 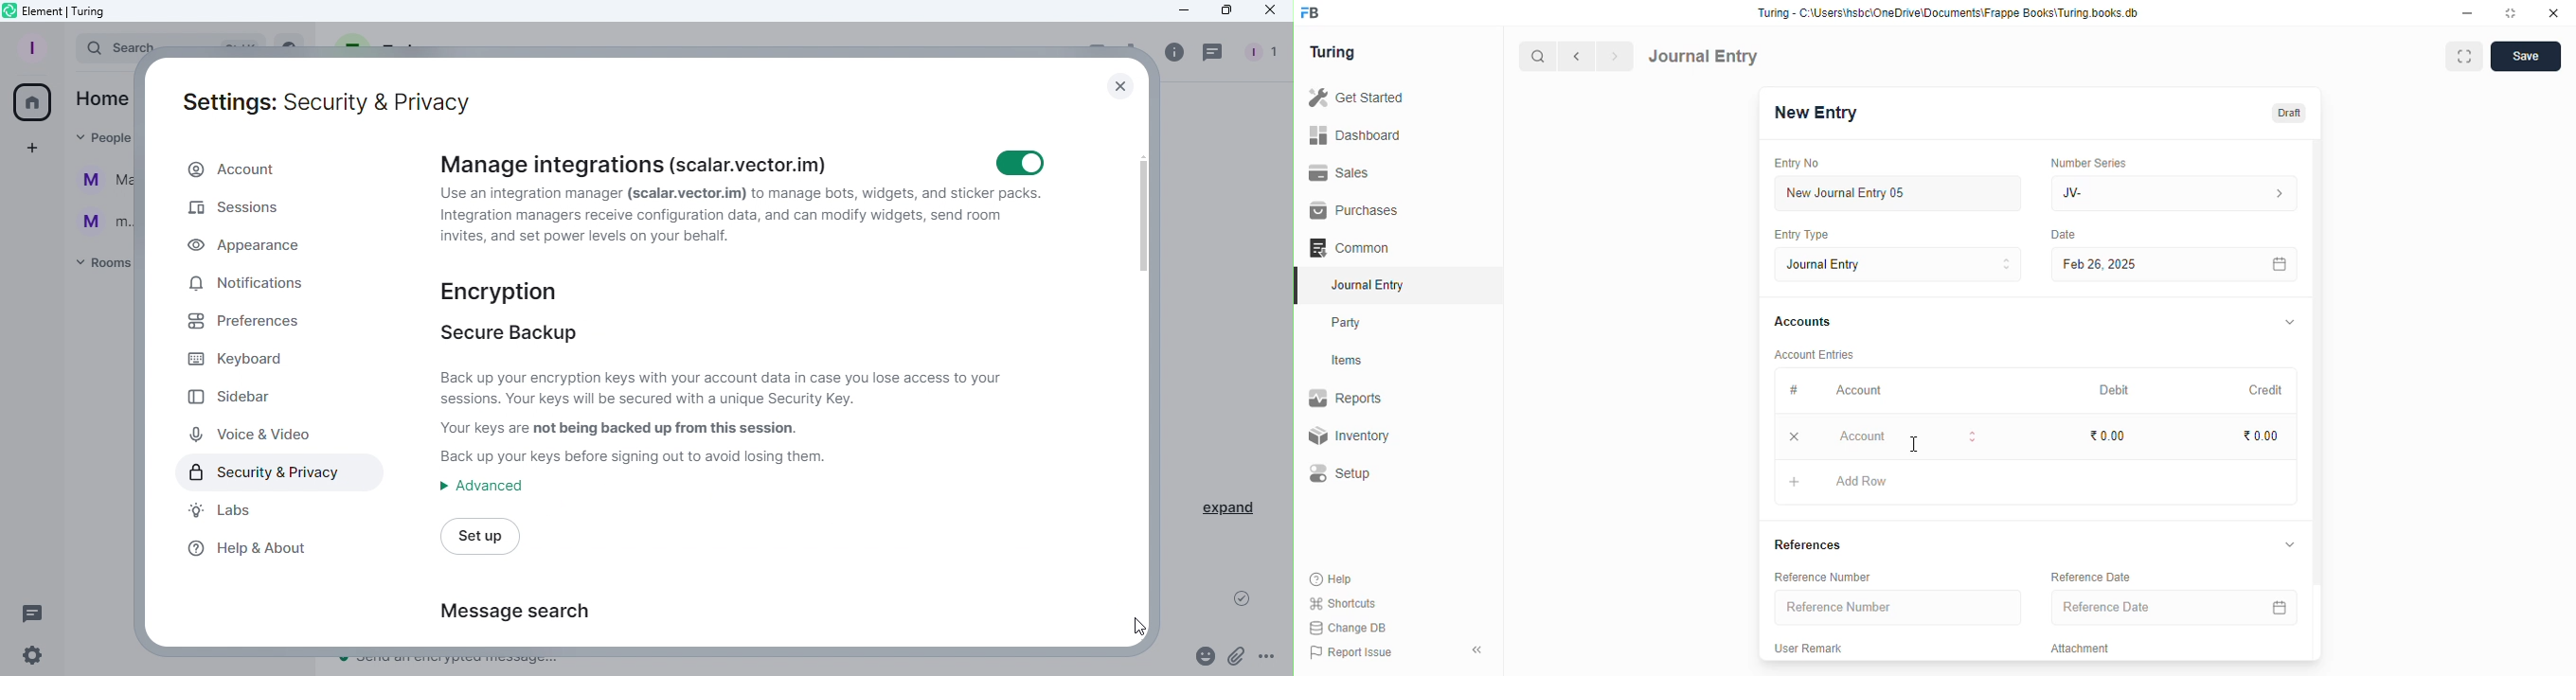 I want to click on attachment, so click(x=2081, y=649).